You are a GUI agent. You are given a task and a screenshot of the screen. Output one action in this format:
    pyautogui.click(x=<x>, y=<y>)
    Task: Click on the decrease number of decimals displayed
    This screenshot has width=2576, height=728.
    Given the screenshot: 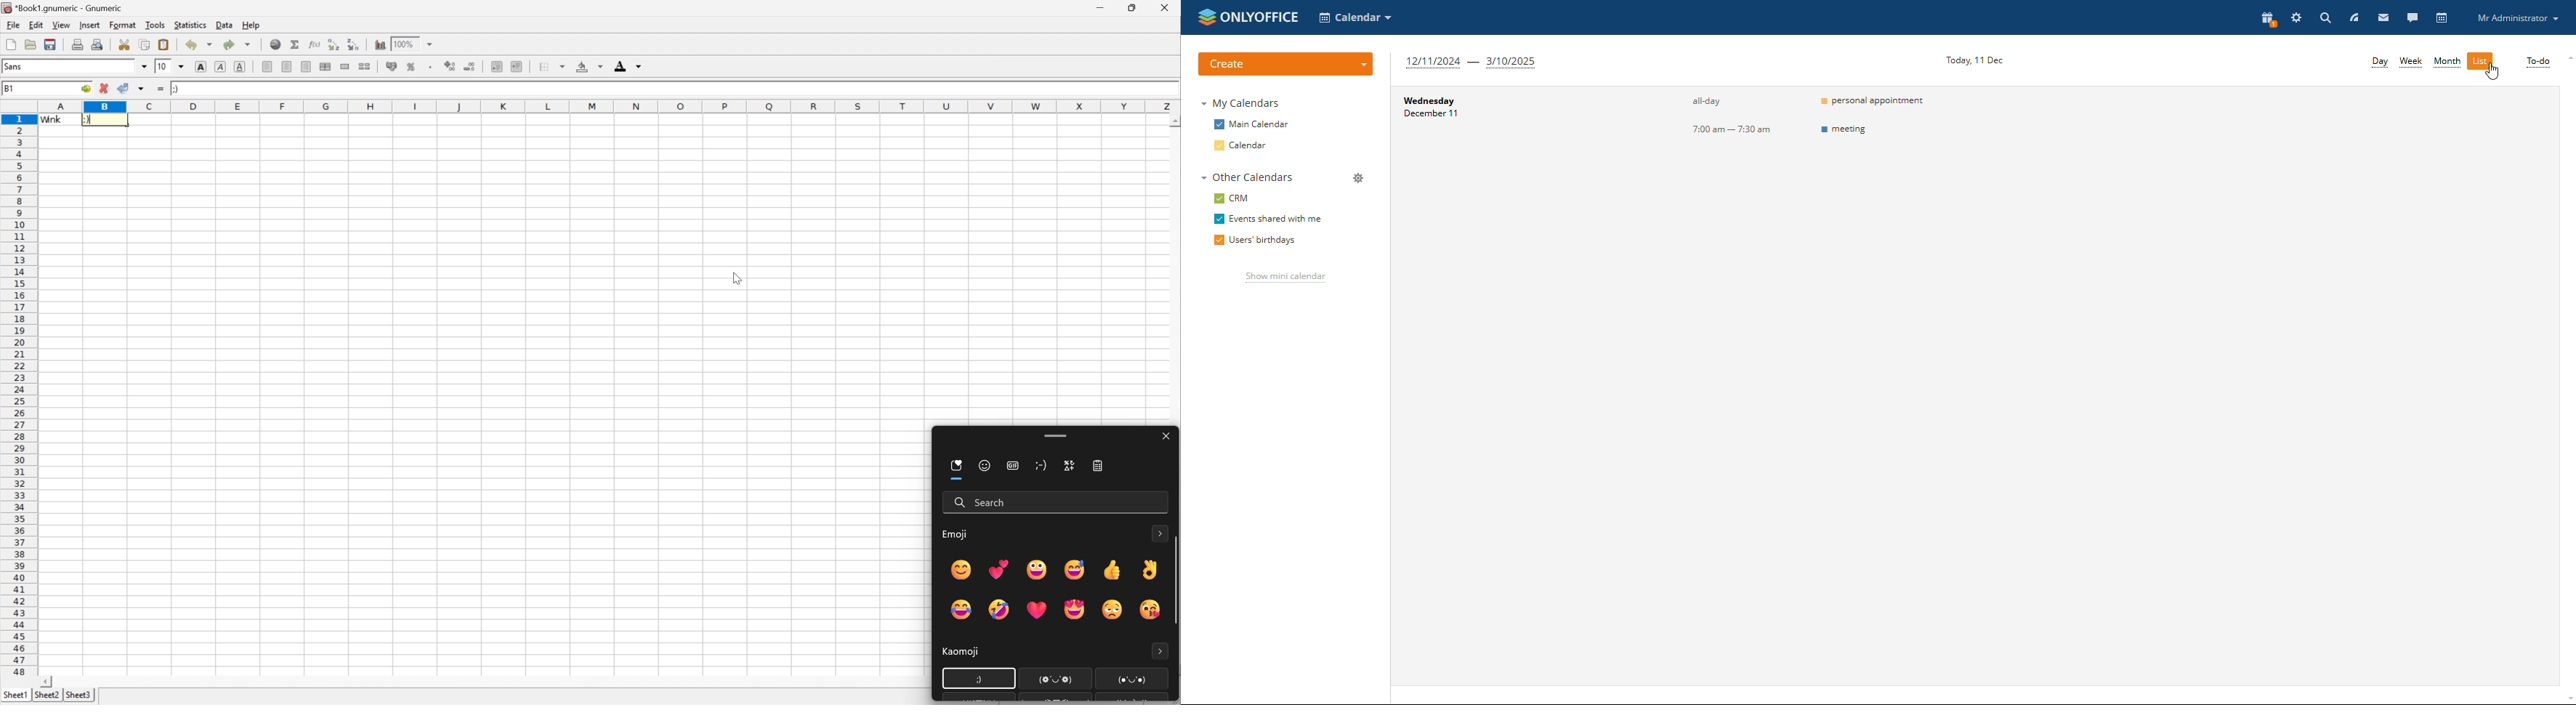 What is the action you would take?
    pyautogui.click(x=471, y=67)
    